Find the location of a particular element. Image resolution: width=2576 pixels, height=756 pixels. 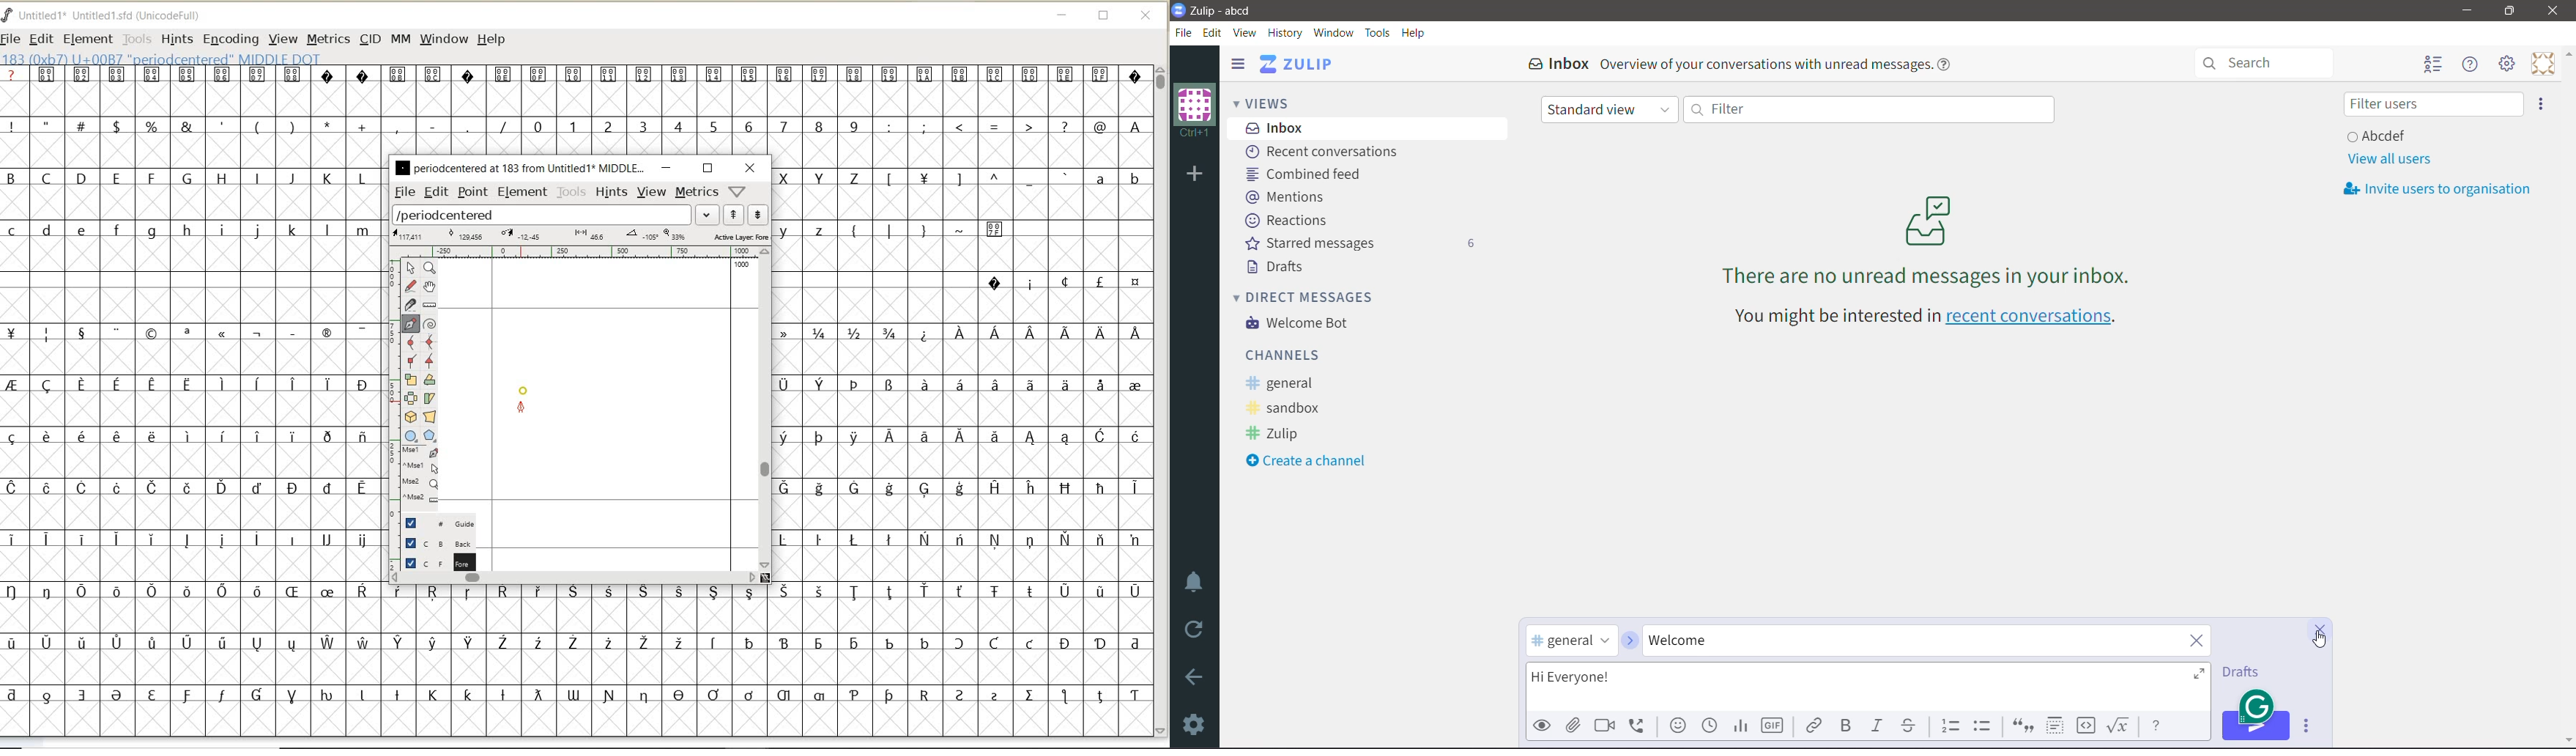

1000 is located at coordinates (742, 266).